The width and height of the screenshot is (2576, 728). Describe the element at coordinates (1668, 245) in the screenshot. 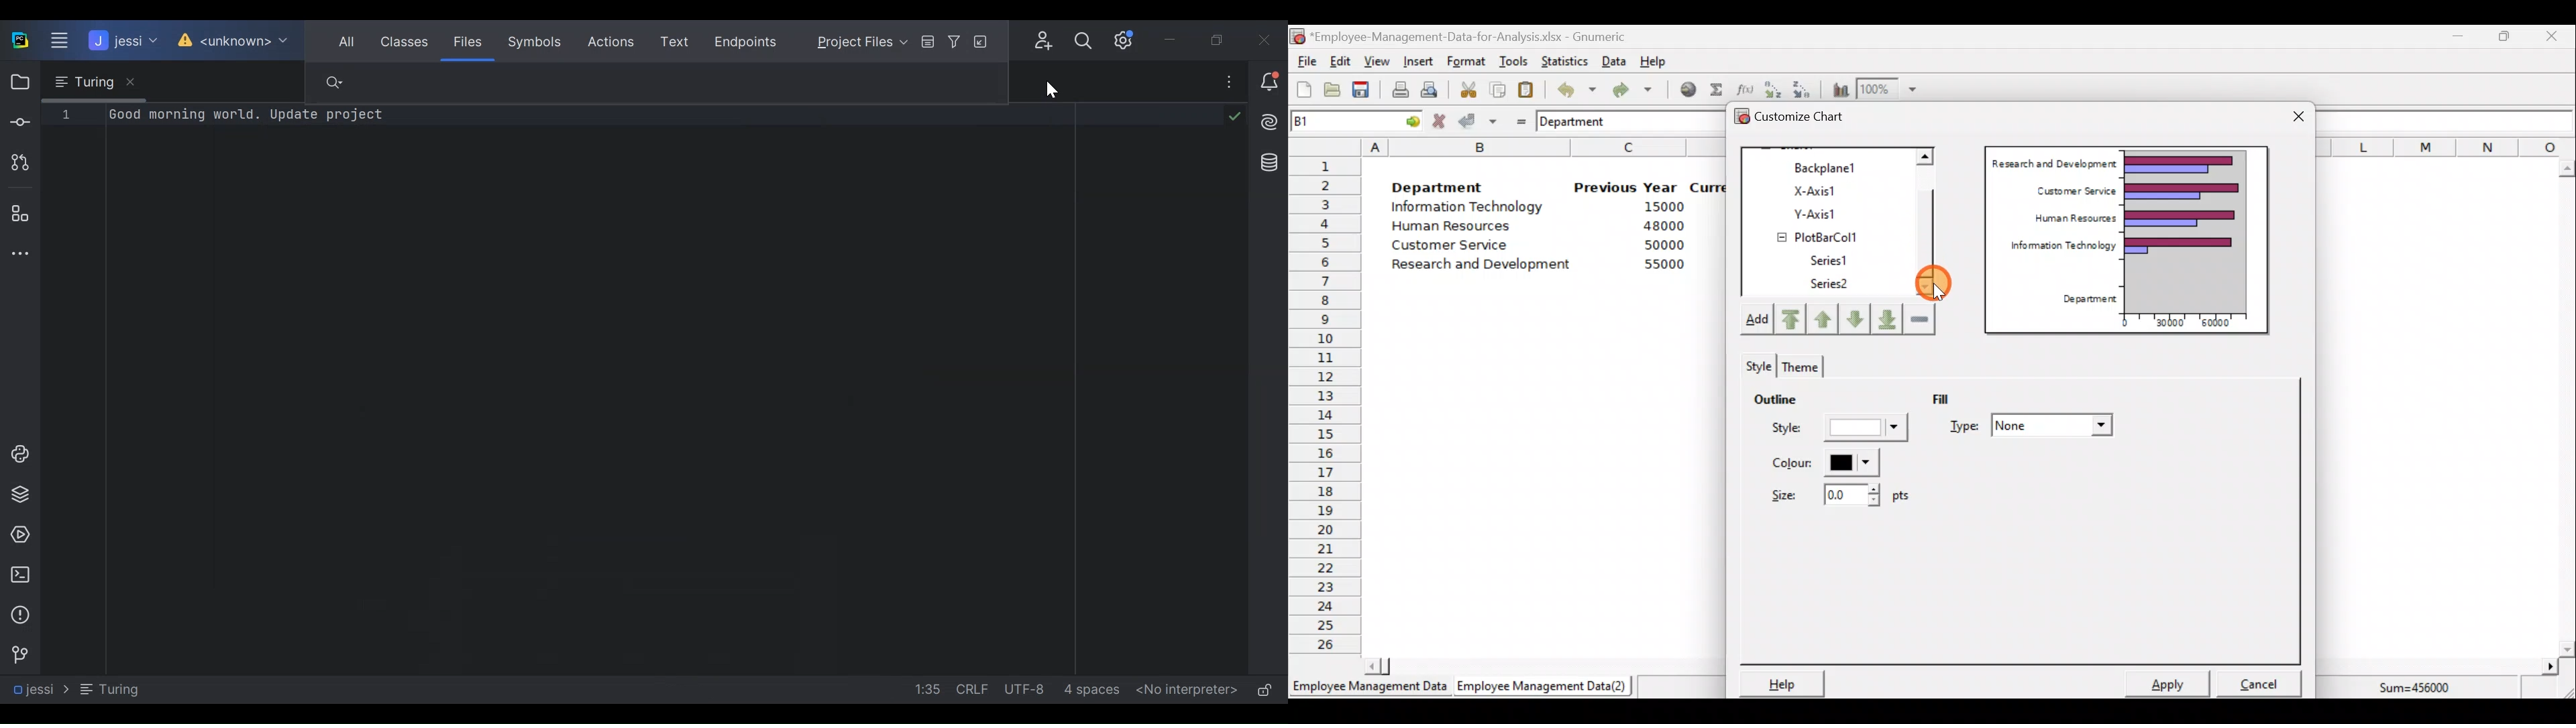

I see `50000` at that location.